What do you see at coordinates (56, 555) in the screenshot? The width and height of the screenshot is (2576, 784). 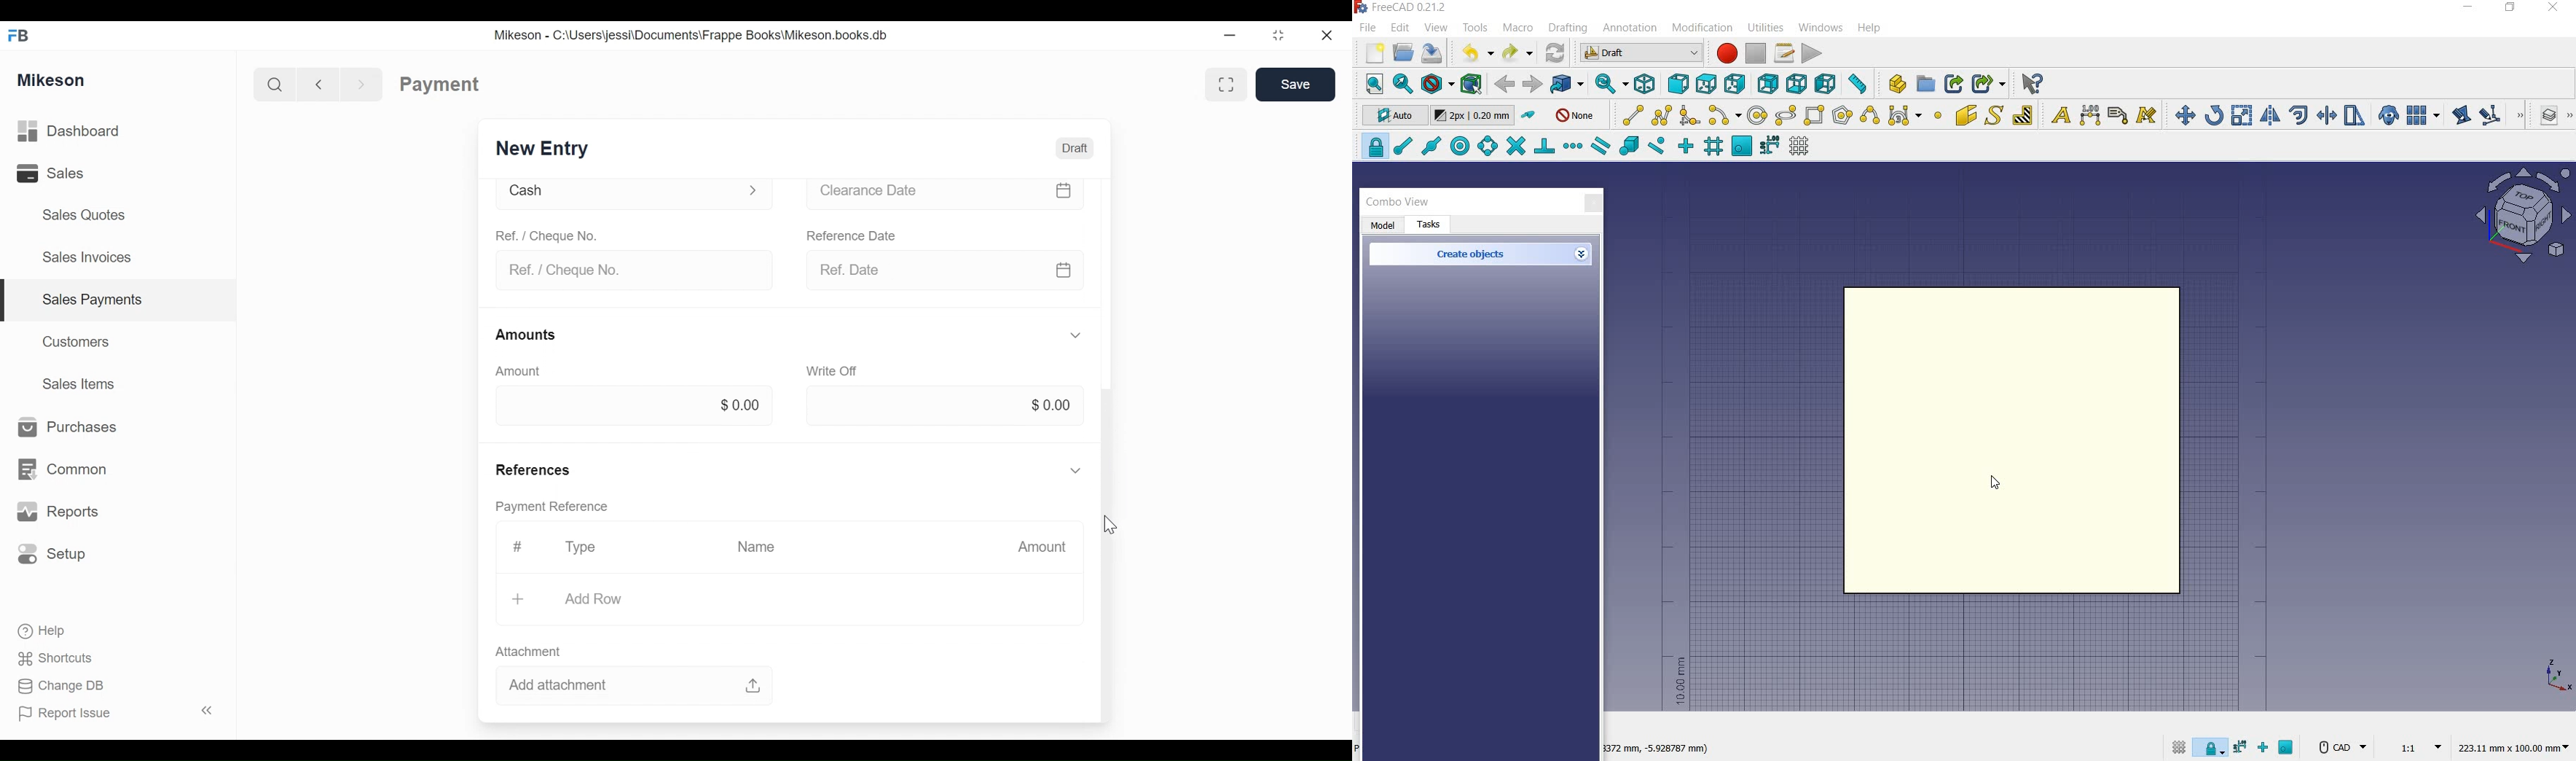 I see `Setup` at bounding box center [56, 555].